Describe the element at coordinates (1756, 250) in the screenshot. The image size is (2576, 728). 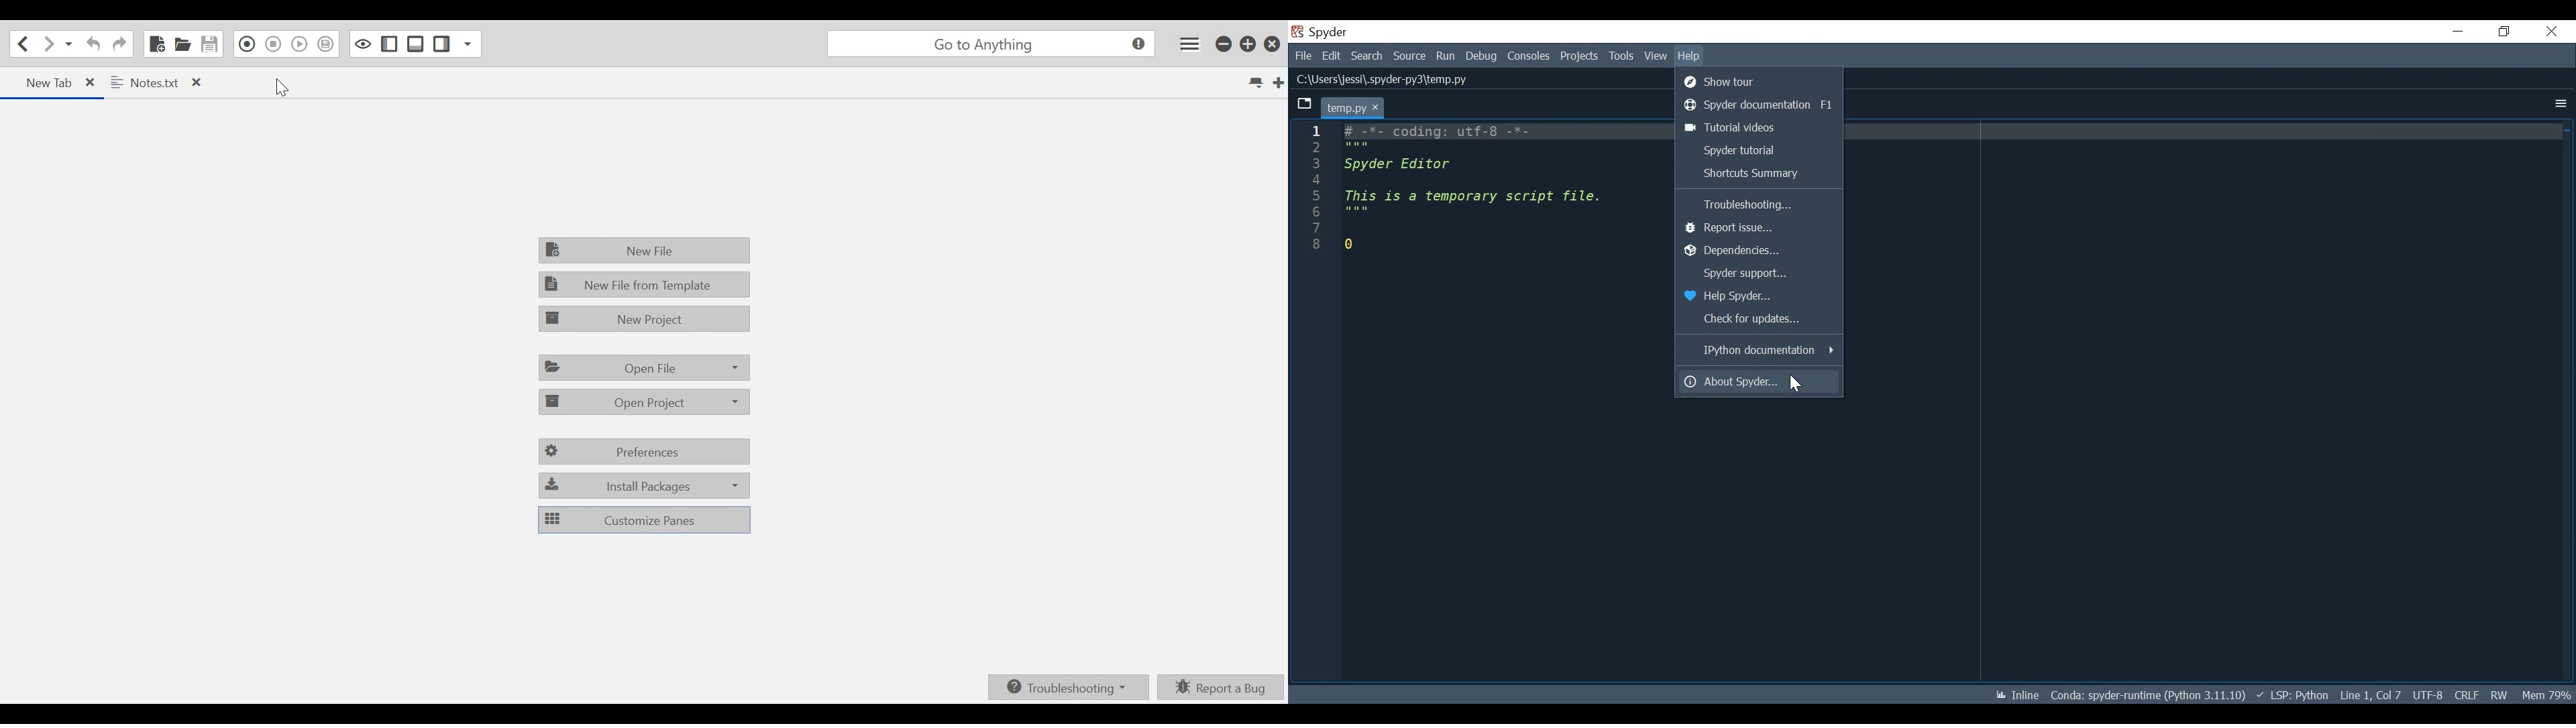
I see `Dependencies` at that location.